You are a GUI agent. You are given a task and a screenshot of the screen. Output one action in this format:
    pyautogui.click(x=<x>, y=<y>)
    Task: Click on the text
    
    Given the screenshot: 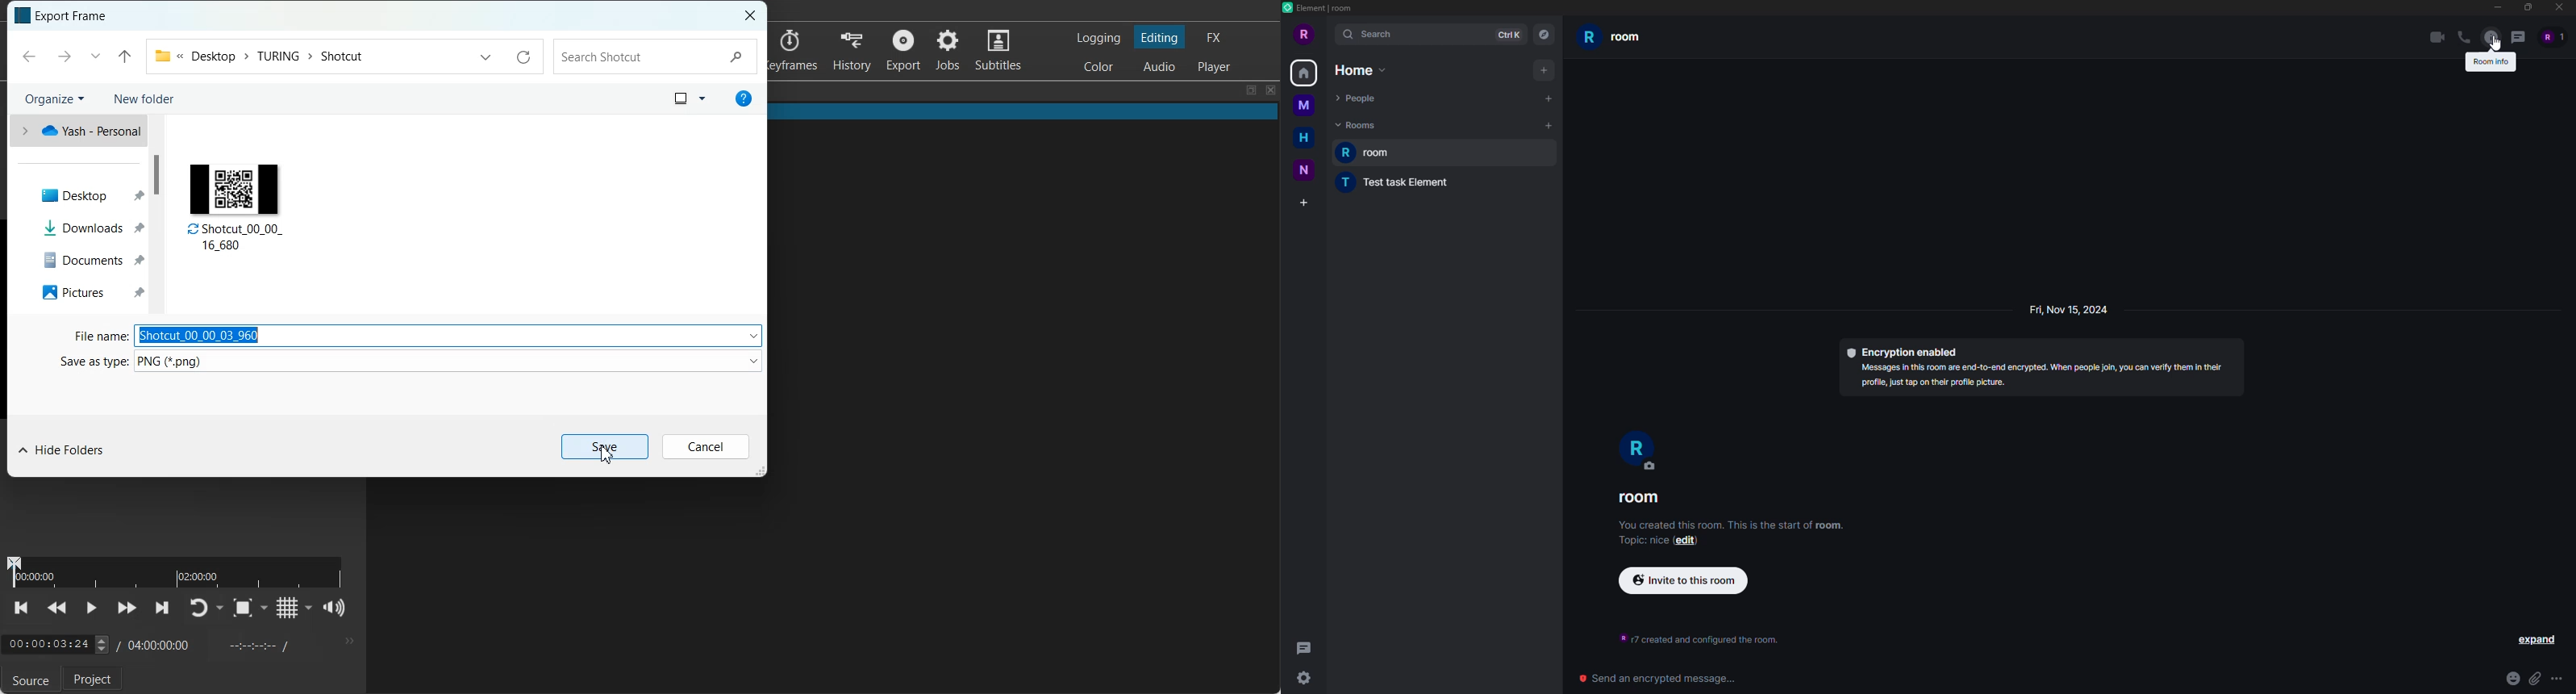 What is the action you would take?
    pyautogui.click(x=1731, y=533)
    